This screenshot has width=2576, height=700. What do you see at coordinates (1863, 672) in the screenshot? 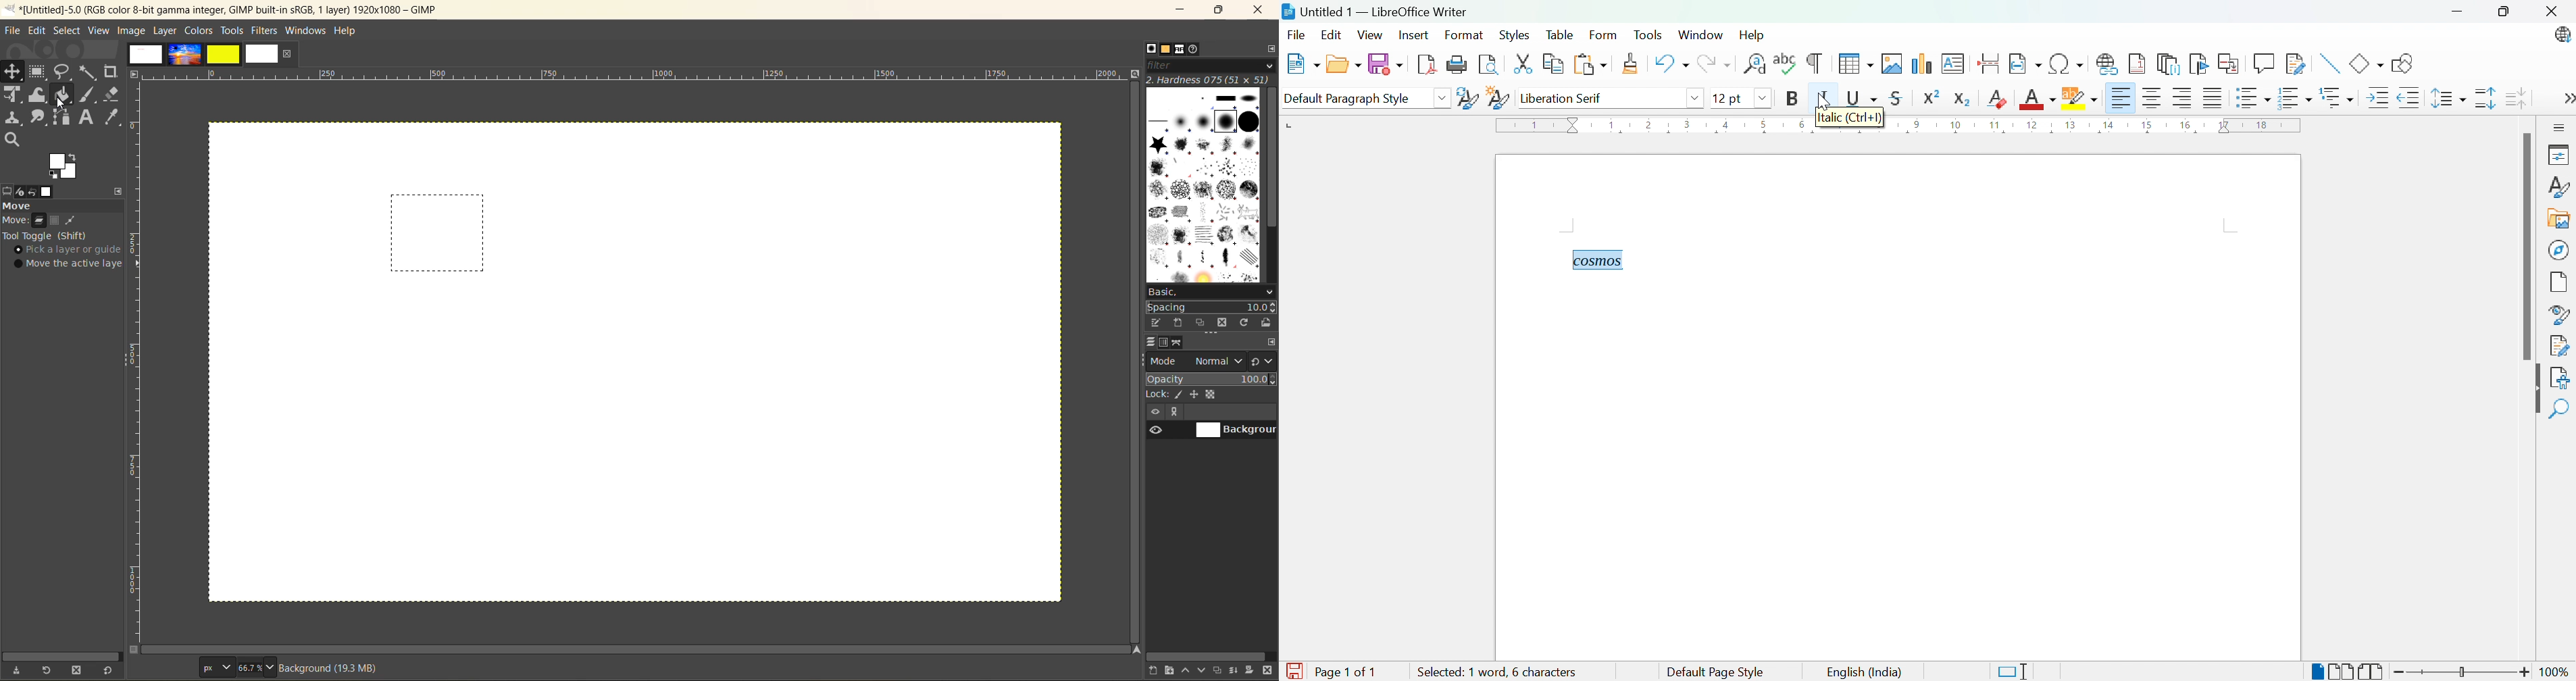
I see `English (India)` at bounding box center [1863, 672].